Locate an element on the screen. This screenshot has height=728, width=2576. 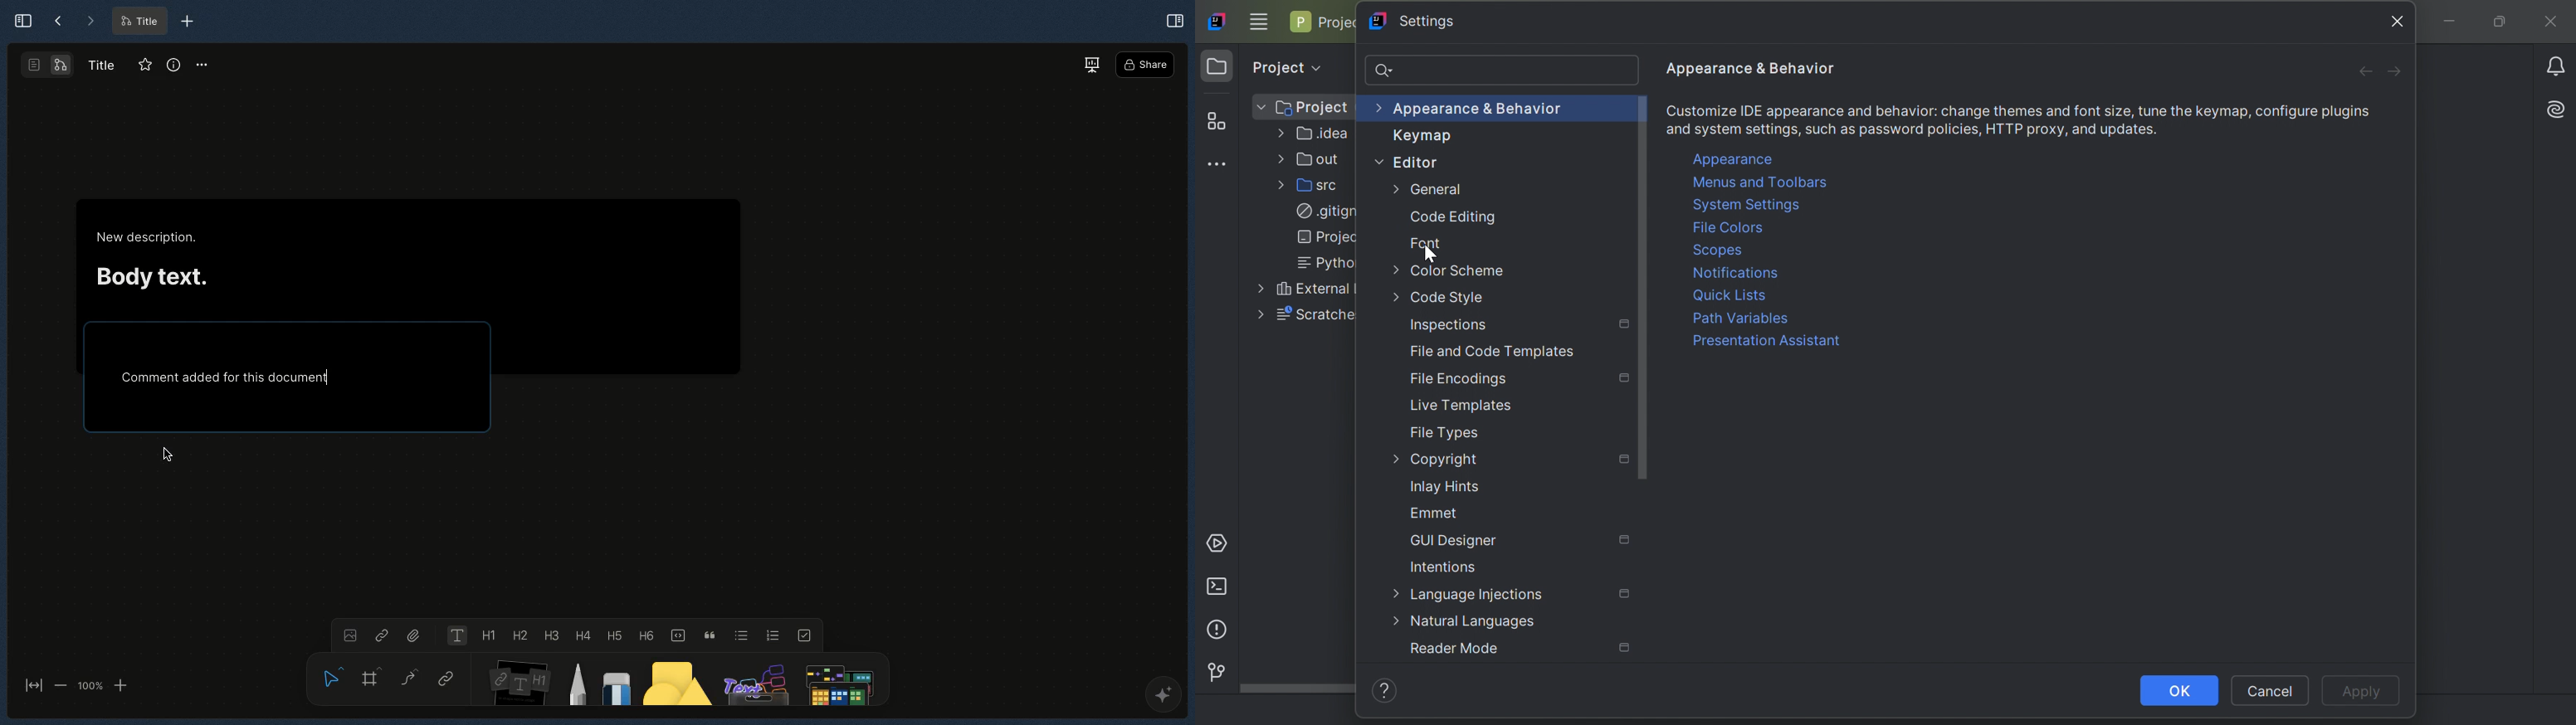
Numbered list is located at coordinates (773, 635).